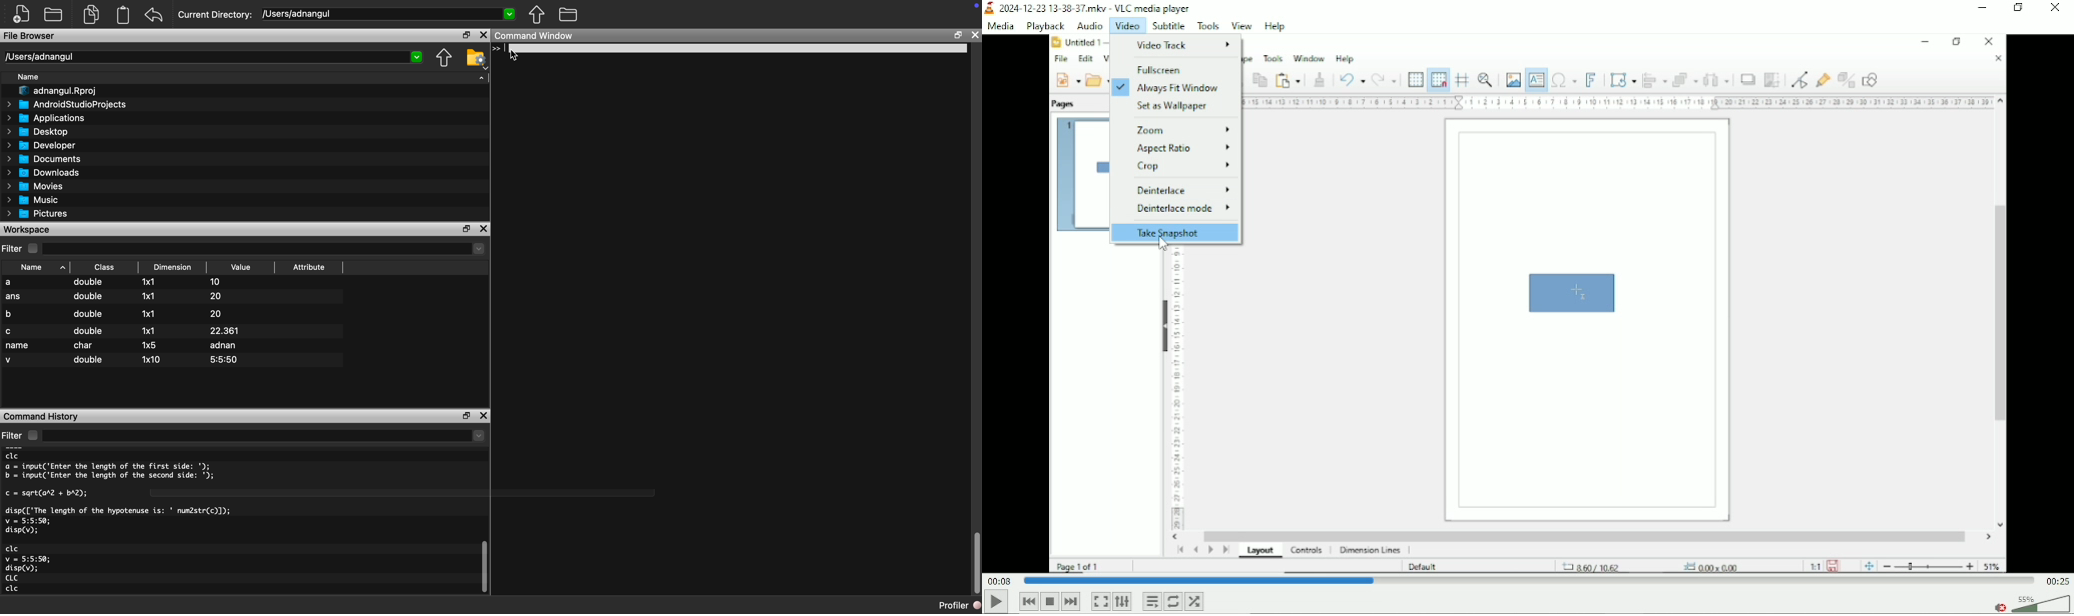 The height and width of the screenshot is (616, 2100). What do you see at coordinates (1163, 244) in the screenshot?
I see `cursor` at bounding box center [1163, 244].